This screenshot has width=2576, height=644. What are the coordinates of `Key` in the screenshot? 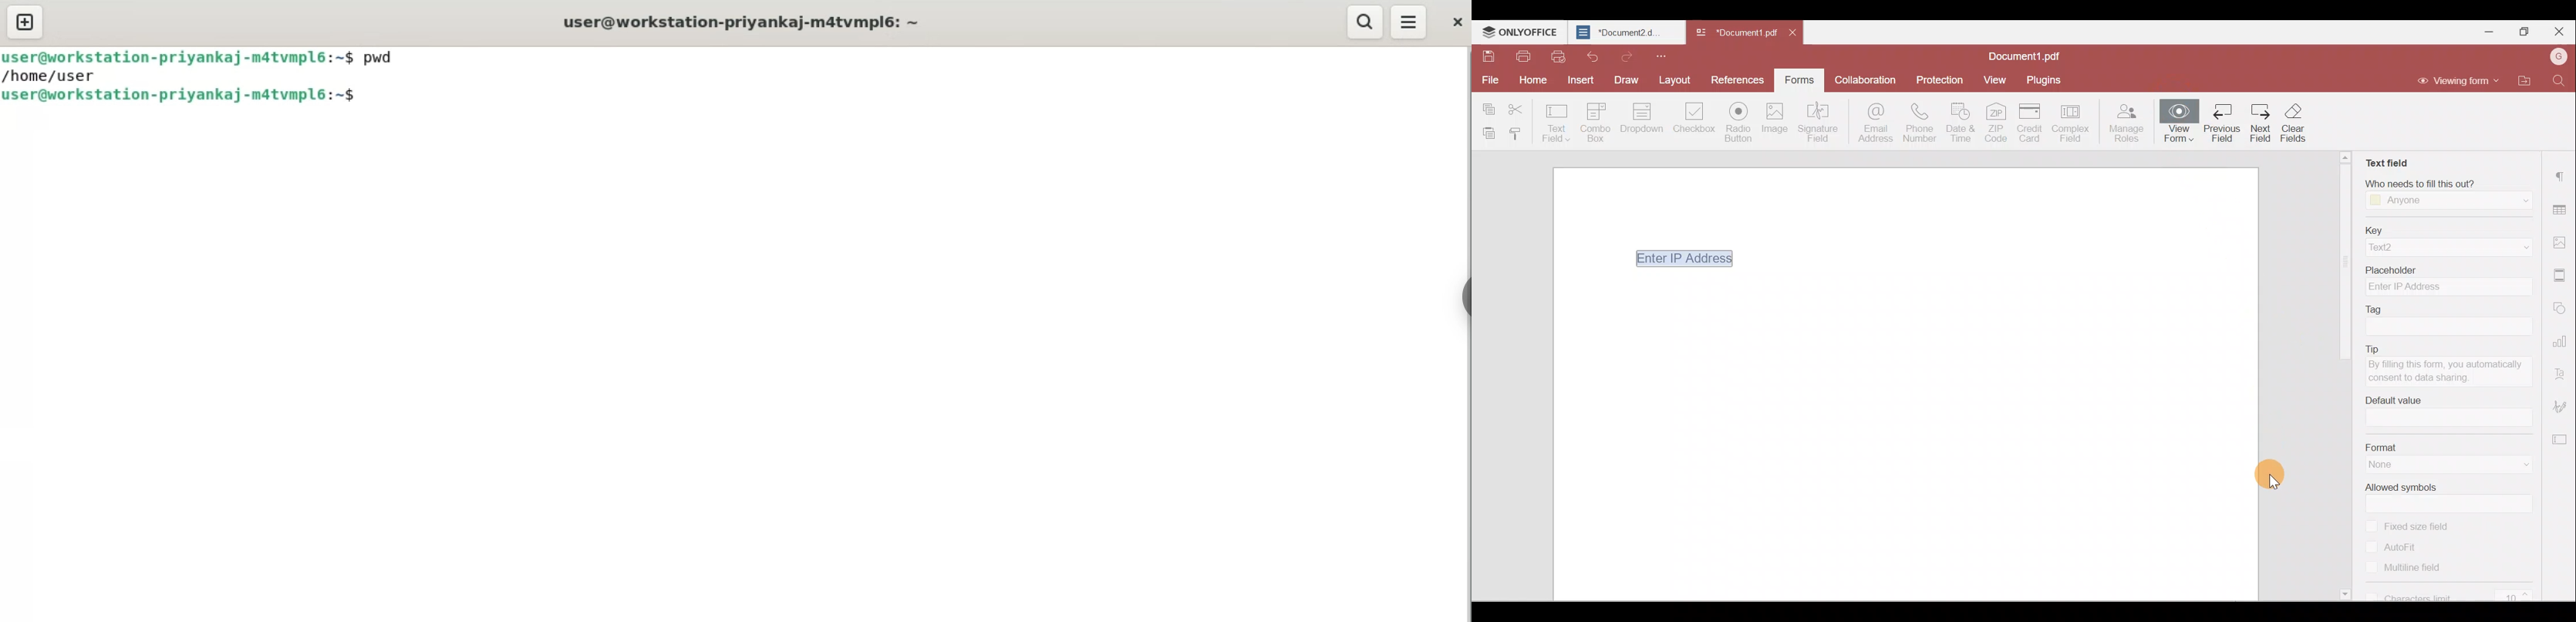 It's located at (2449, 229).